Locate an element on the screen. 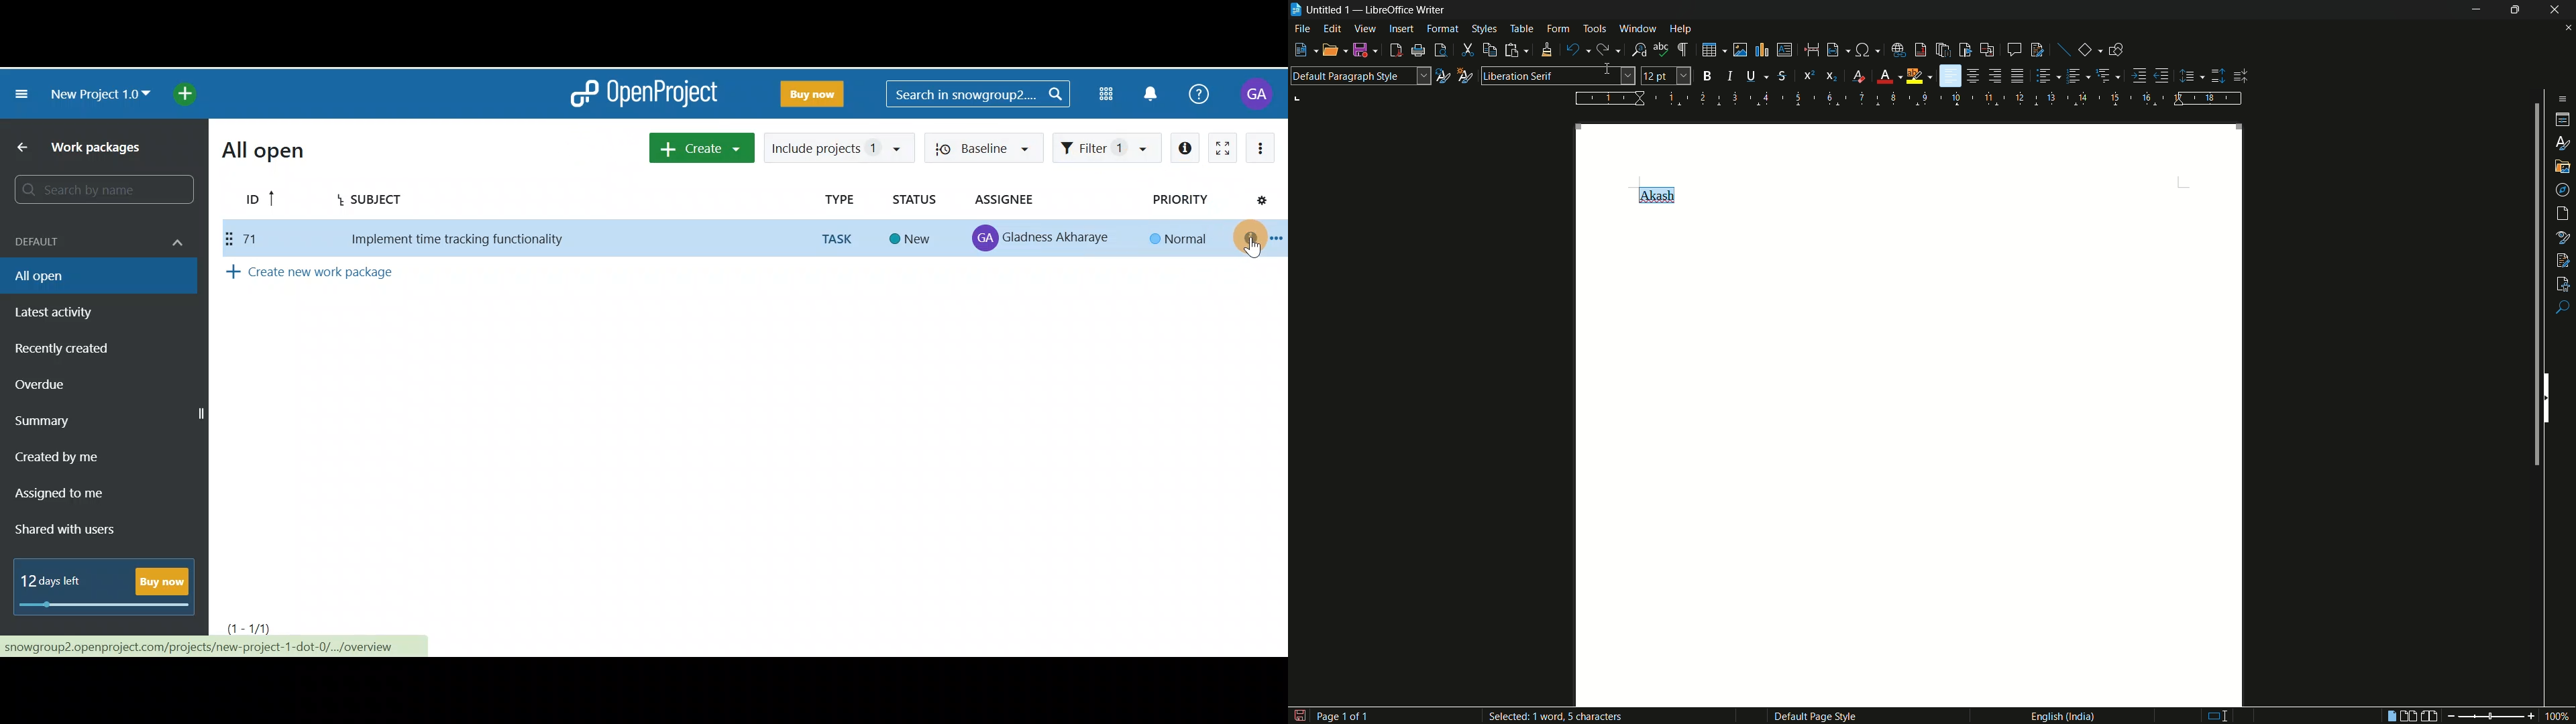 This screenshot has width=2576, height=728. insert line is located at coordinates (2065, 51).